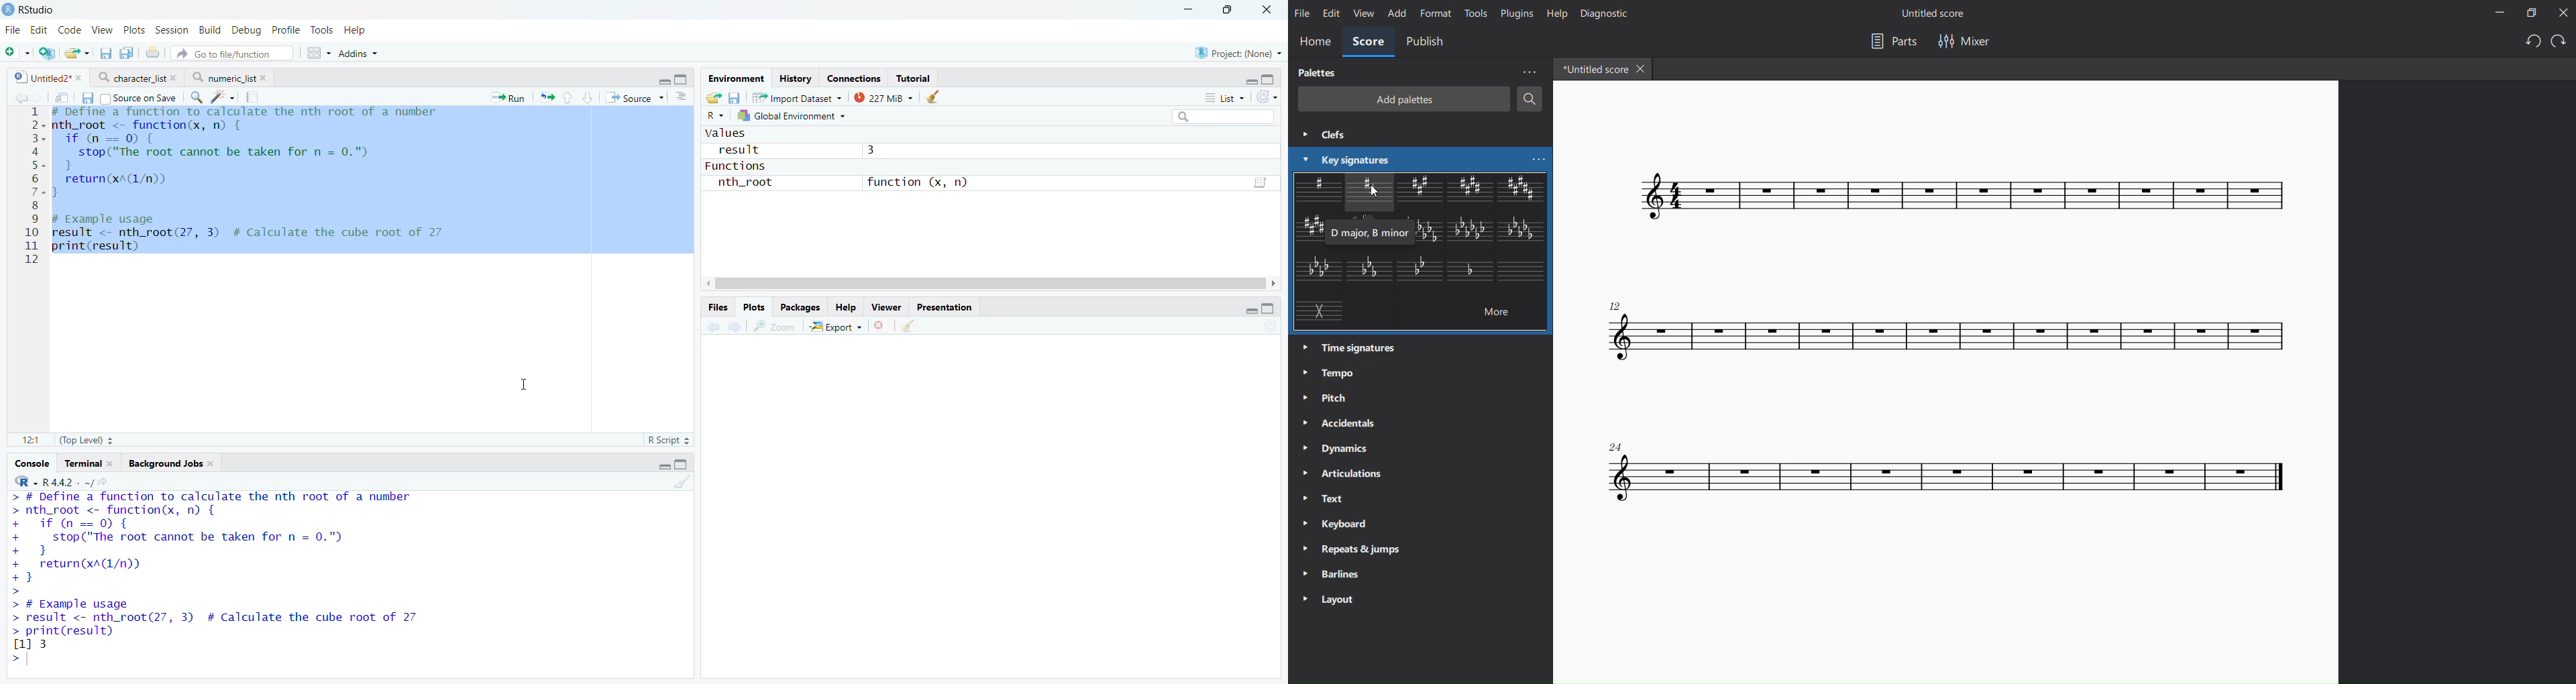 The width and height of the screenshot is (2576, 700). What do you see at coordinates (732, 133) in the screenshot?
I see `Values` at bounding box center [732, 133].